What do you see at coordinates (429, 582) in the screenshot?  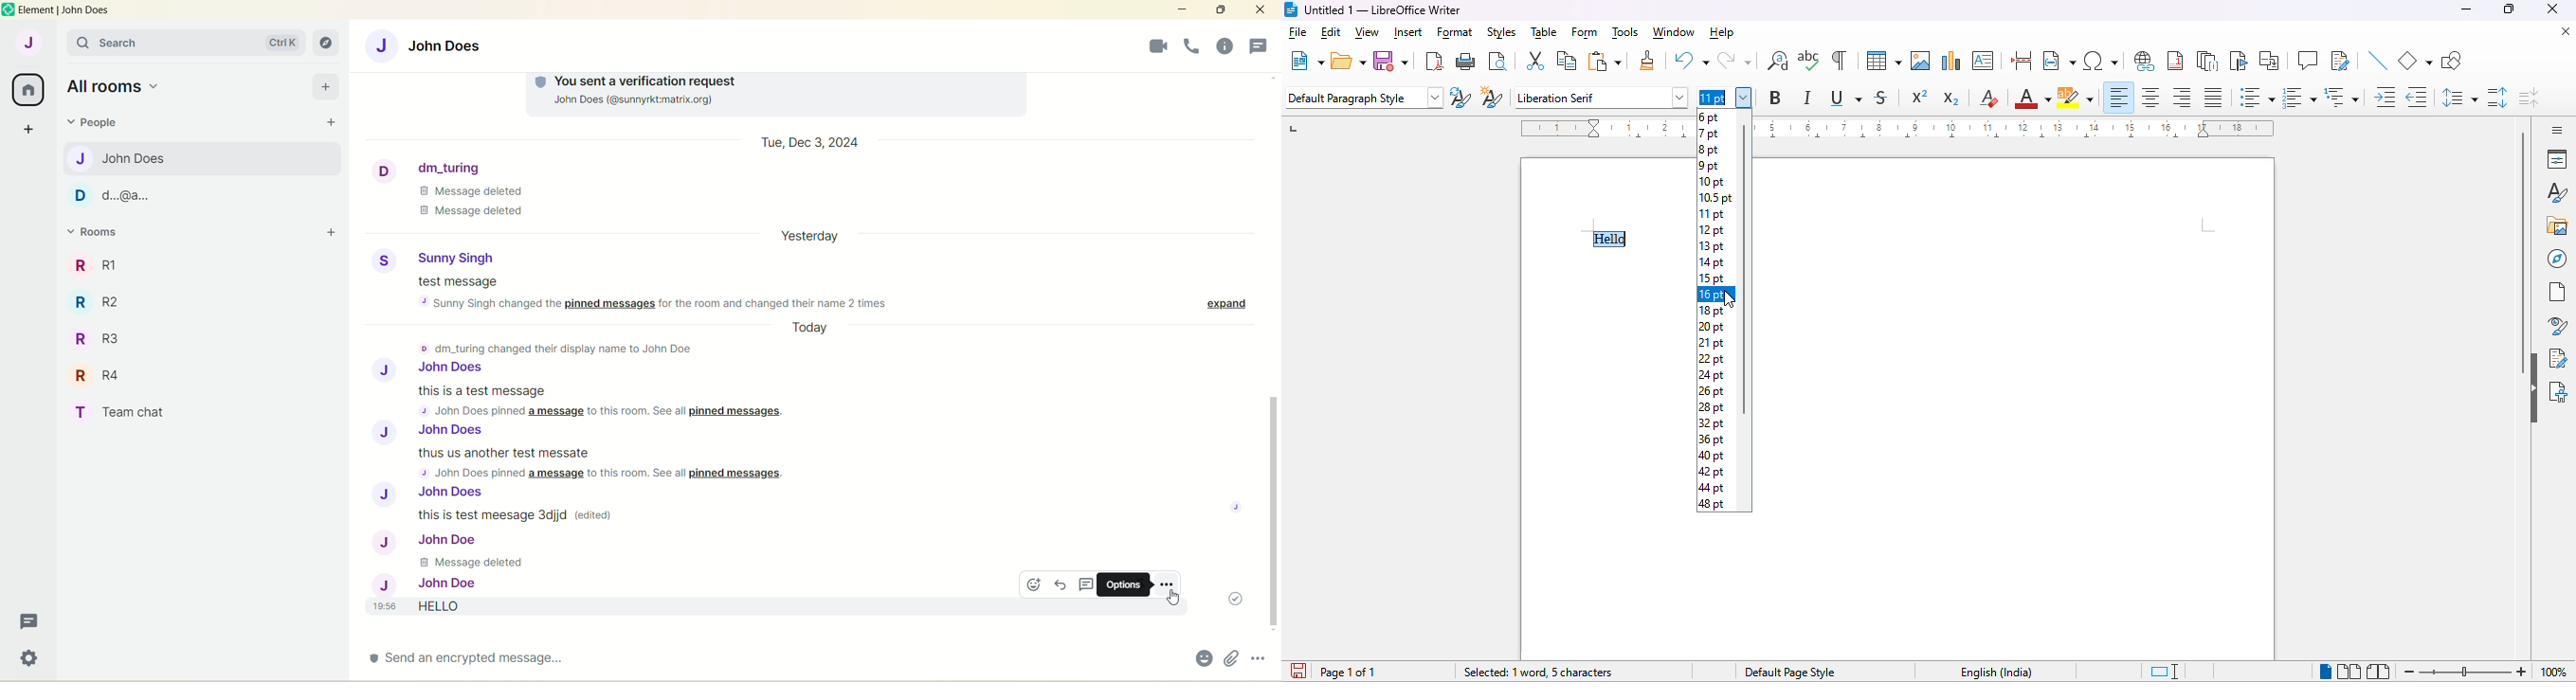 I see `John Doe` at bounding box center [429, 582].